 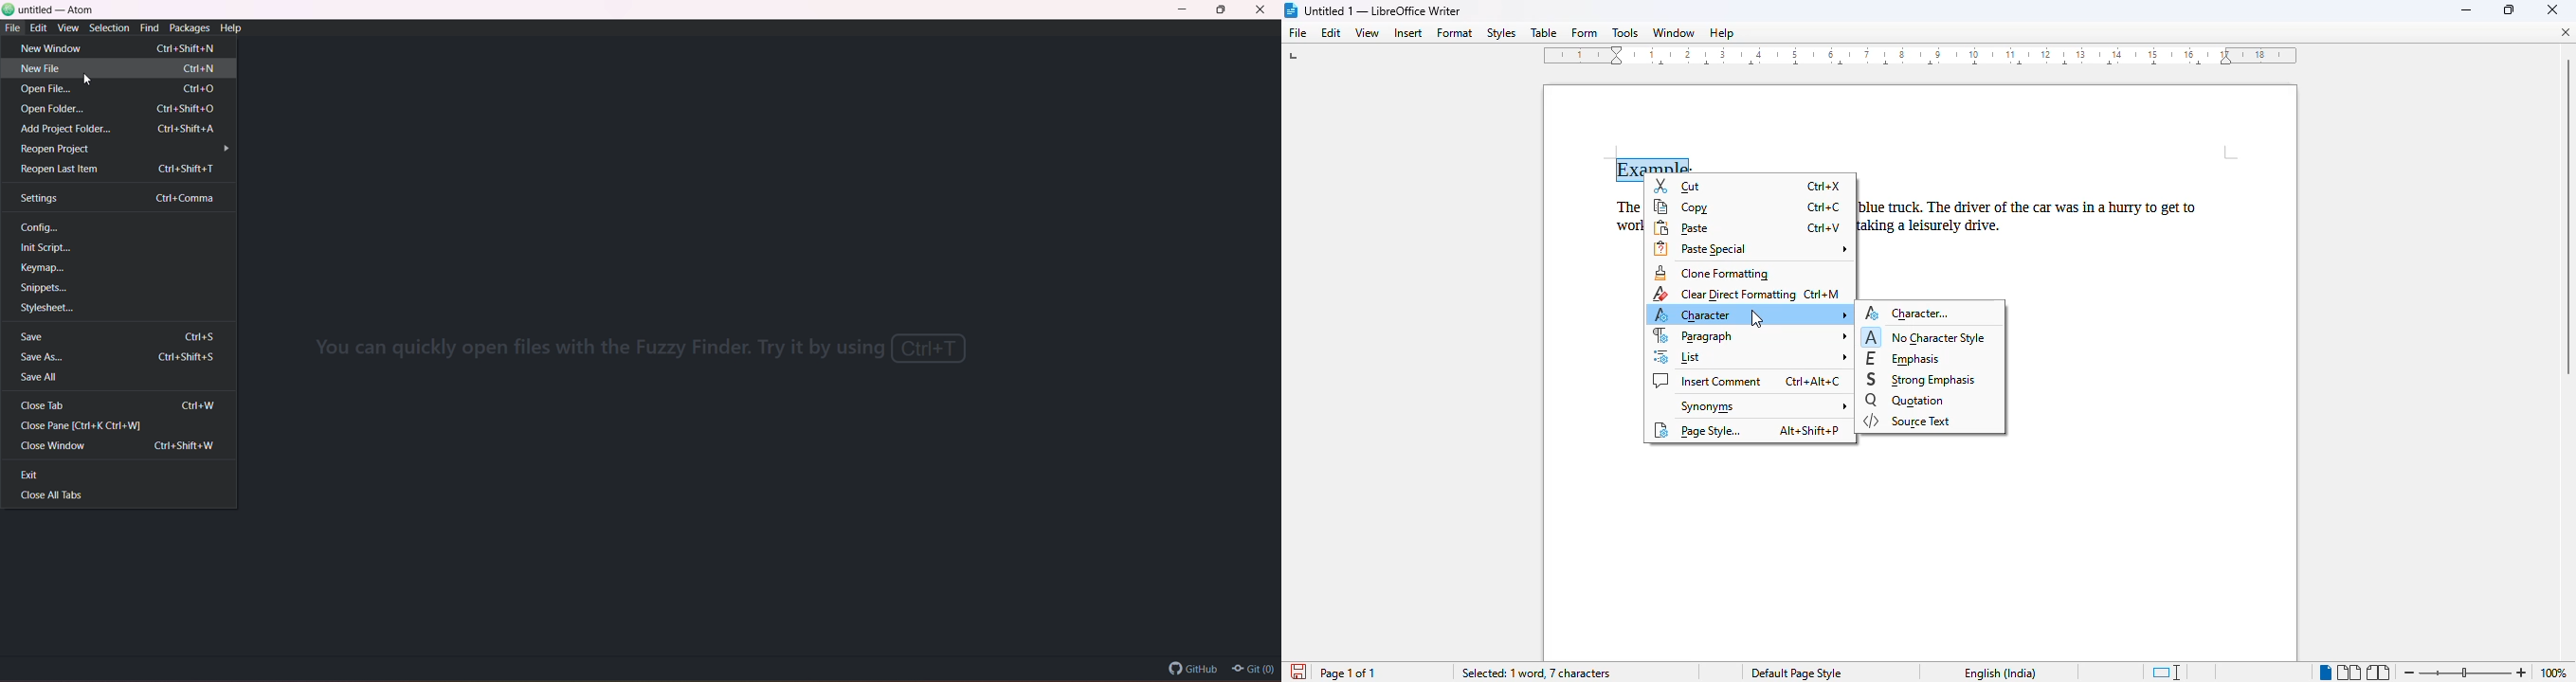 I want to click on strong emphasis, so click(x=1922, y=380).